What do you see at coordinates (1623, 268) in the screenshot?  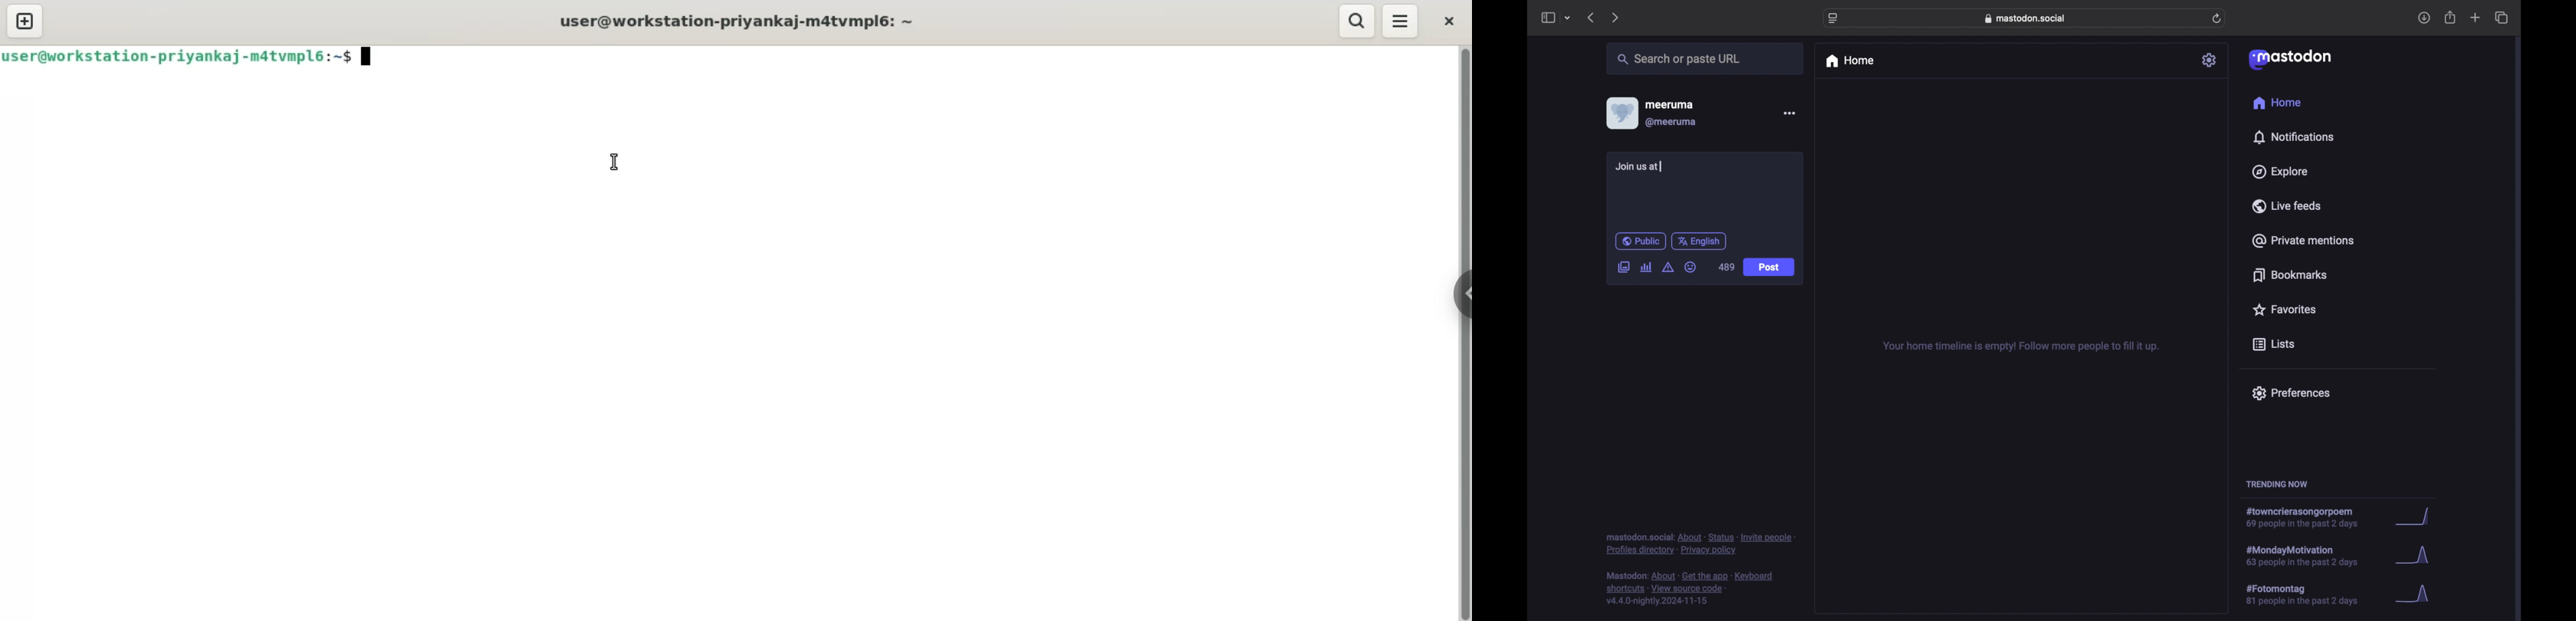 I see `add image` at bounding box center [1623, 268].